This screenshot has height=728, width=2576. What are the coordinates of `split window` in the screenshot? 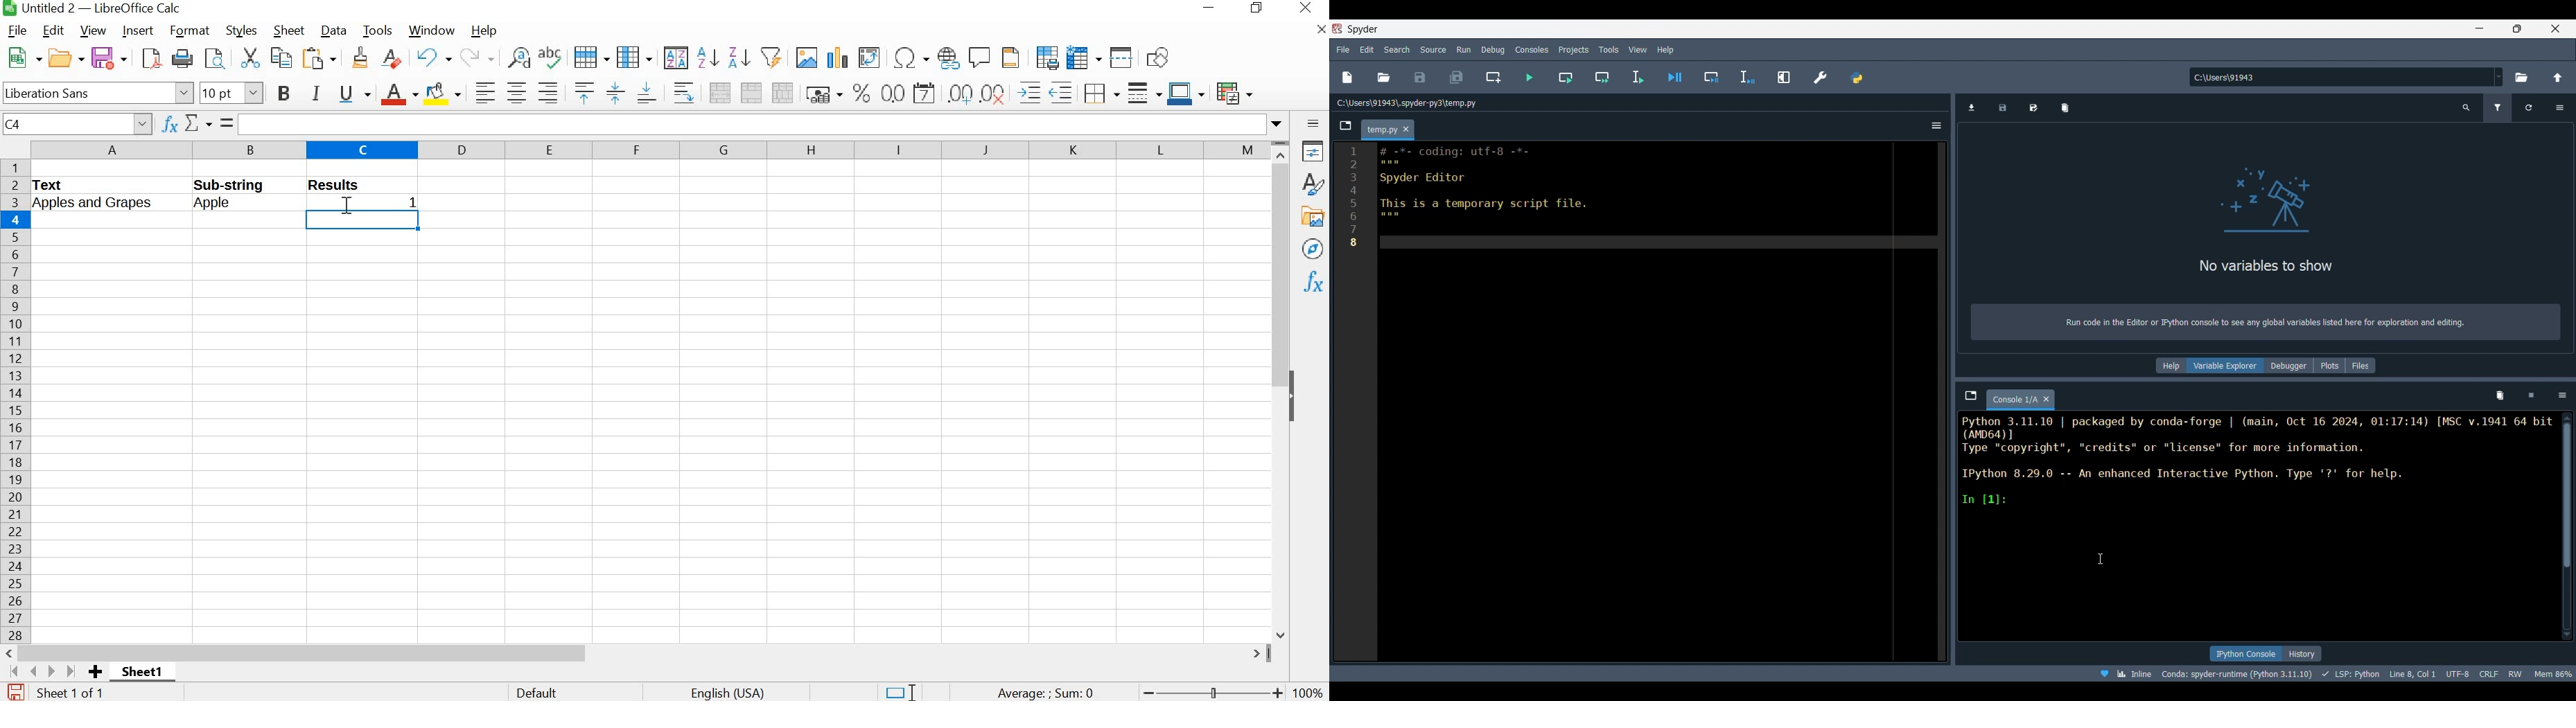 It's located at (1122, 57).